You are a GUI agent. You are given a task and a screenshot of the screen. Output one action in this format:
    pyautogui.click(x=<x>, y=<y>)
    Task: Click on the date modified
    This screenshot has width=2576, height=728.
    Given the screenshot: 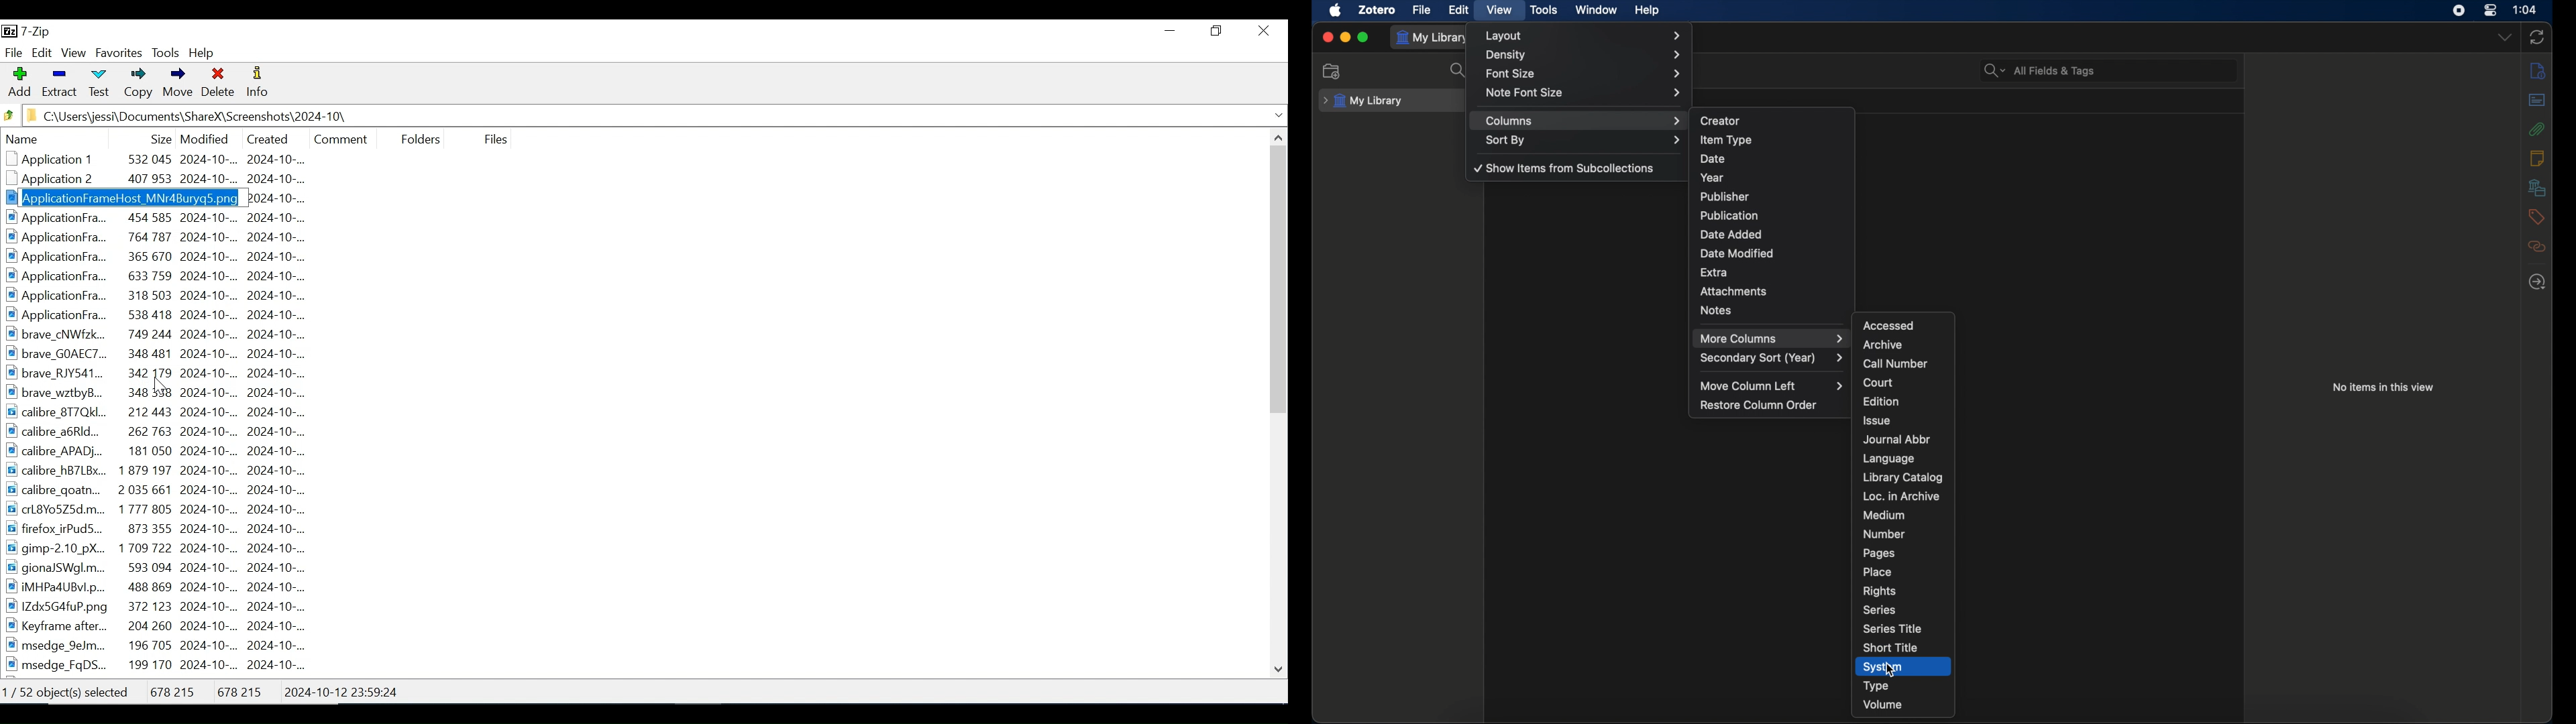 What is the action you would take?
    pyautogui.click(x=1738, y=253)
    